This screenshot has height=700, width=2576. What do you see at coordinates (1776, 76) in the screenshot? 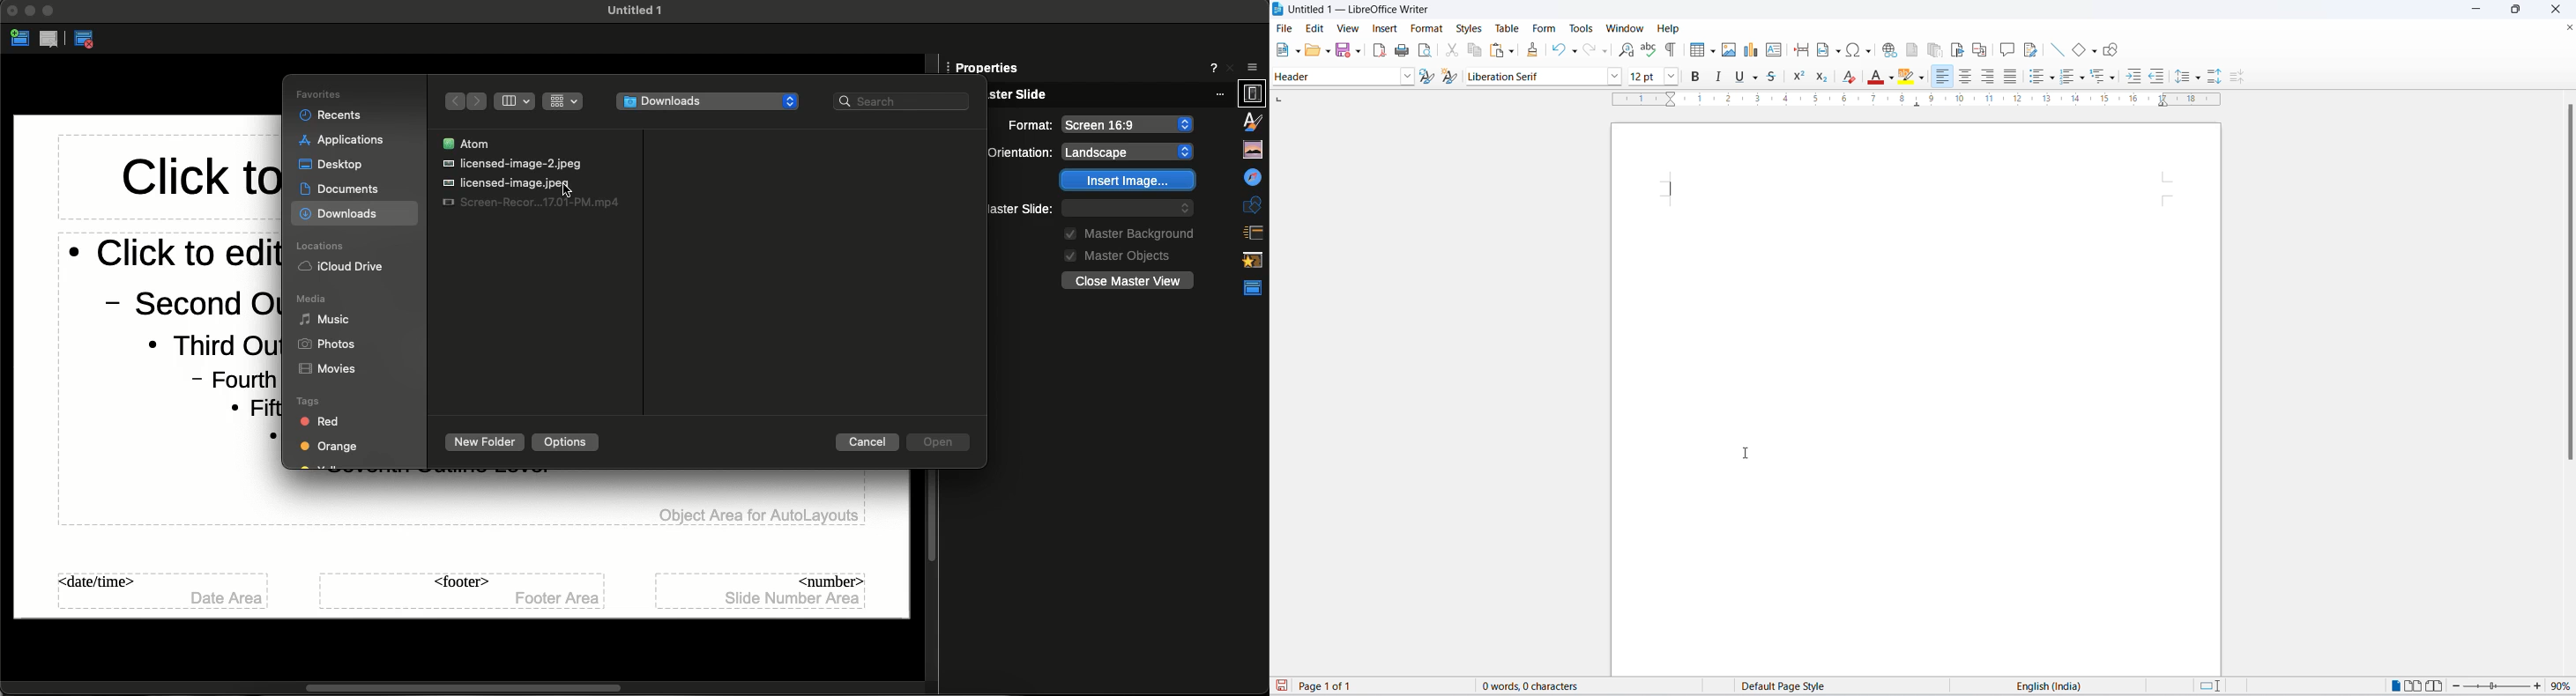
I see `strike through` at bounding box center [1776, 76].